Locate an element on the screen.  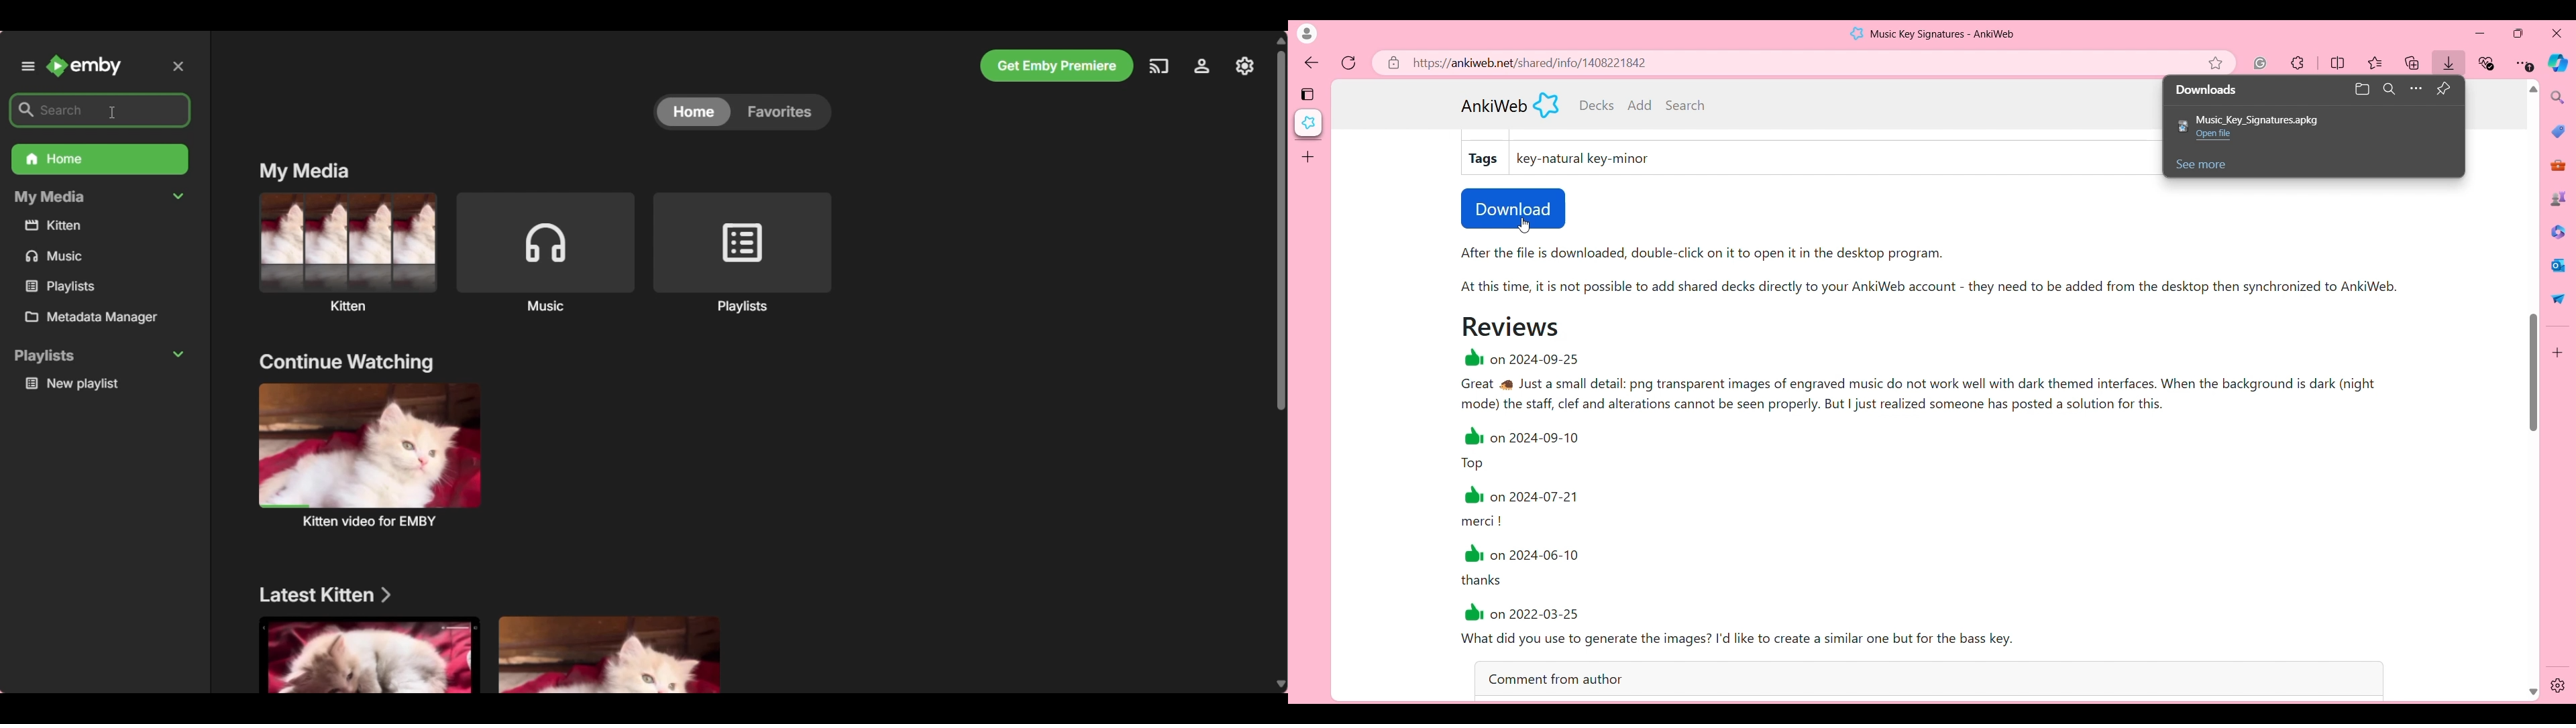
Close browser is located at coordinates (2557, 33).